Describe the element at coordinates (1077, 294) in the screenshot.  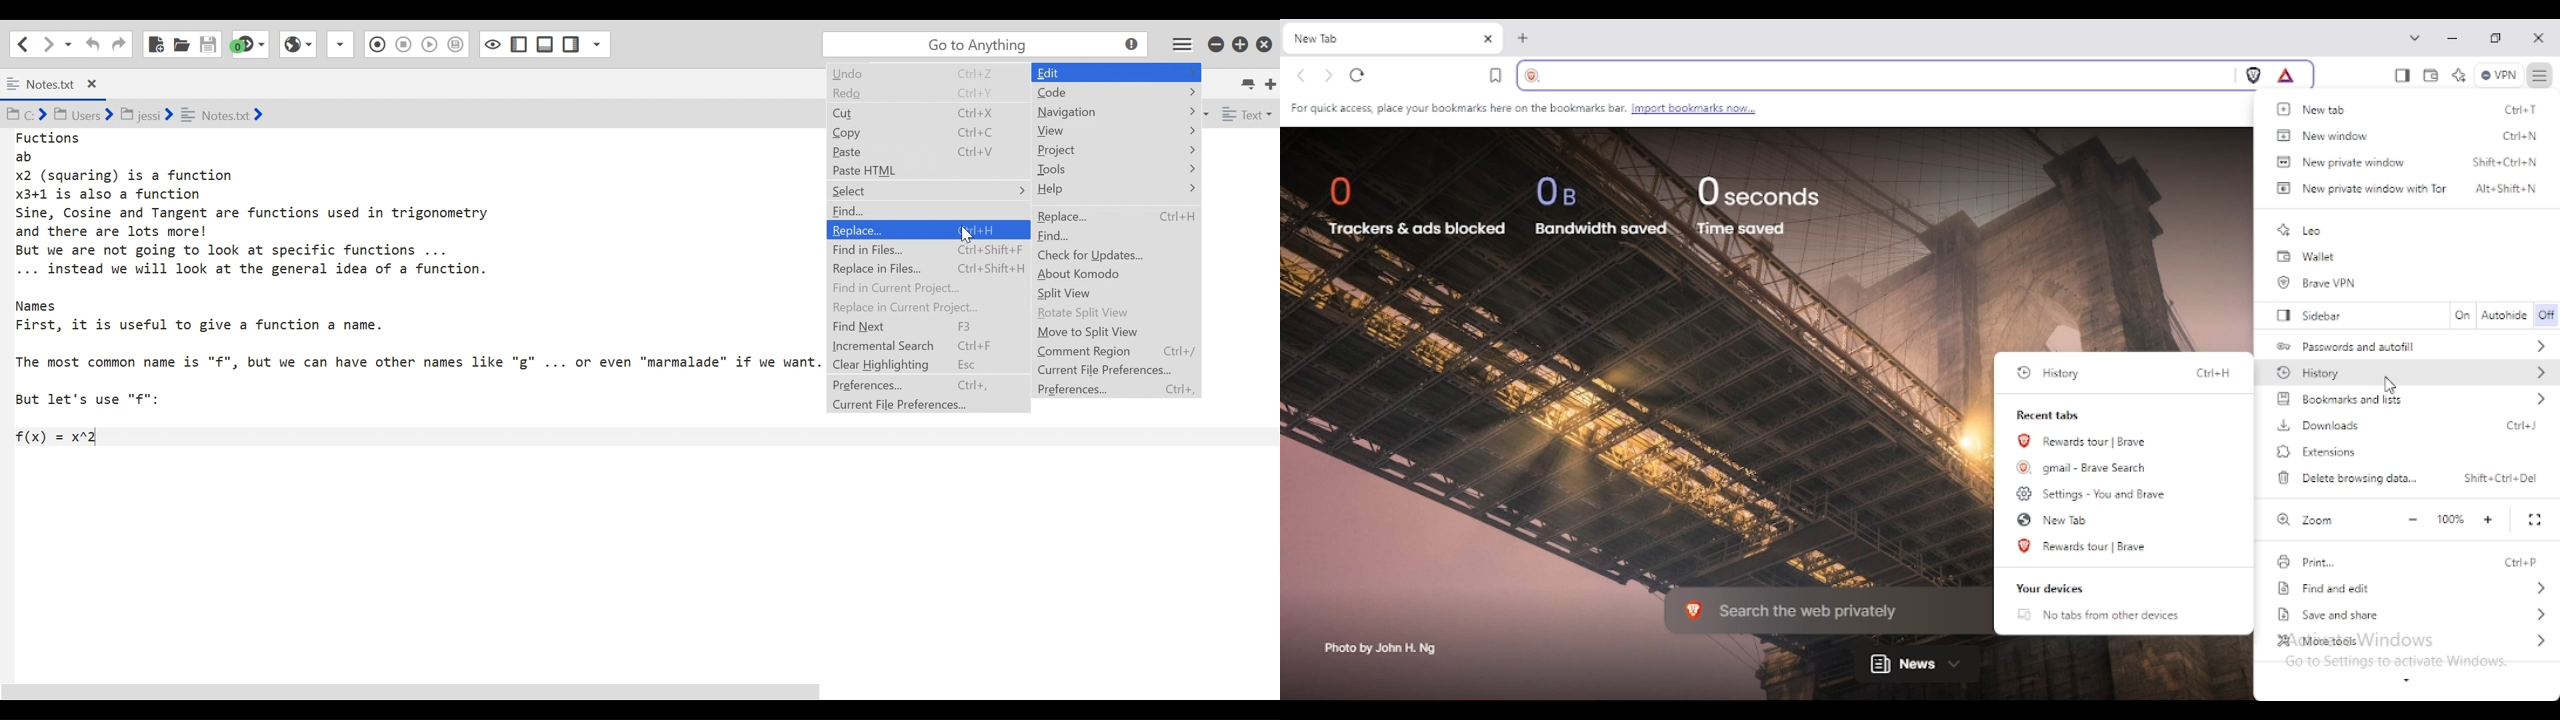
I see `Split View` at that location.